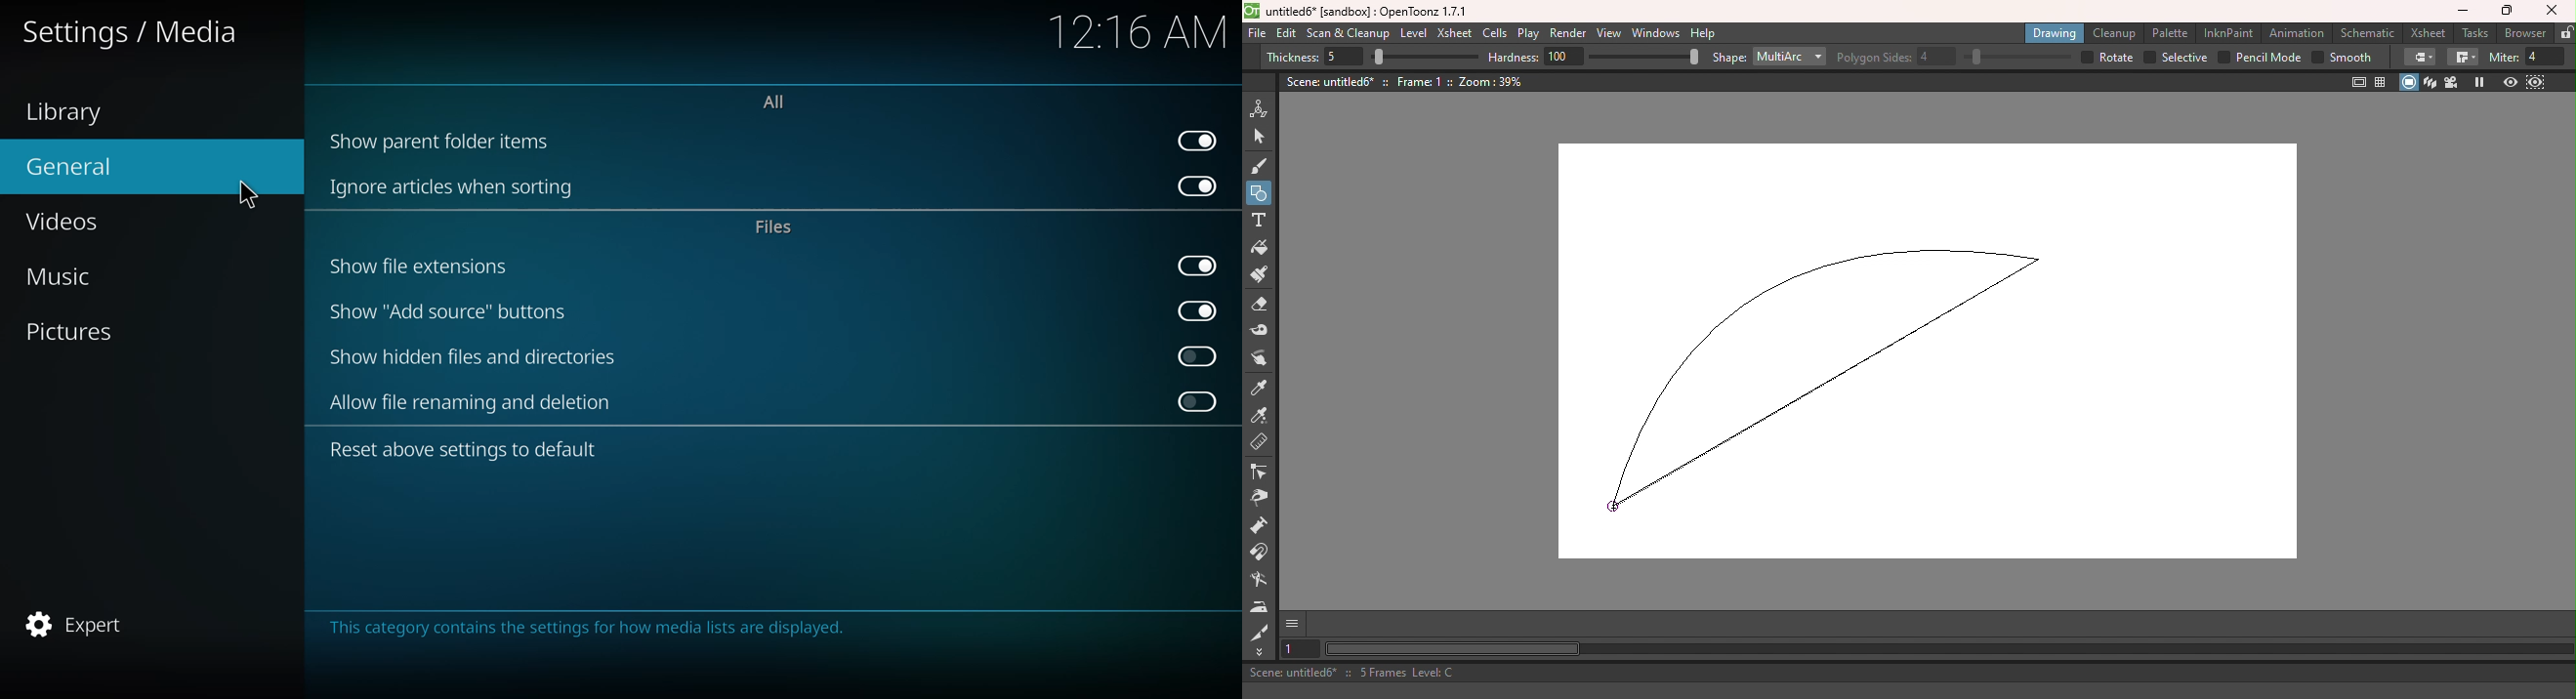 The height and width of the screenshot is (700, 2576). What do you see at coordinates (467, 449) in the screenshot?
I see `reset above settings to default` at bounding box center [467, 449].